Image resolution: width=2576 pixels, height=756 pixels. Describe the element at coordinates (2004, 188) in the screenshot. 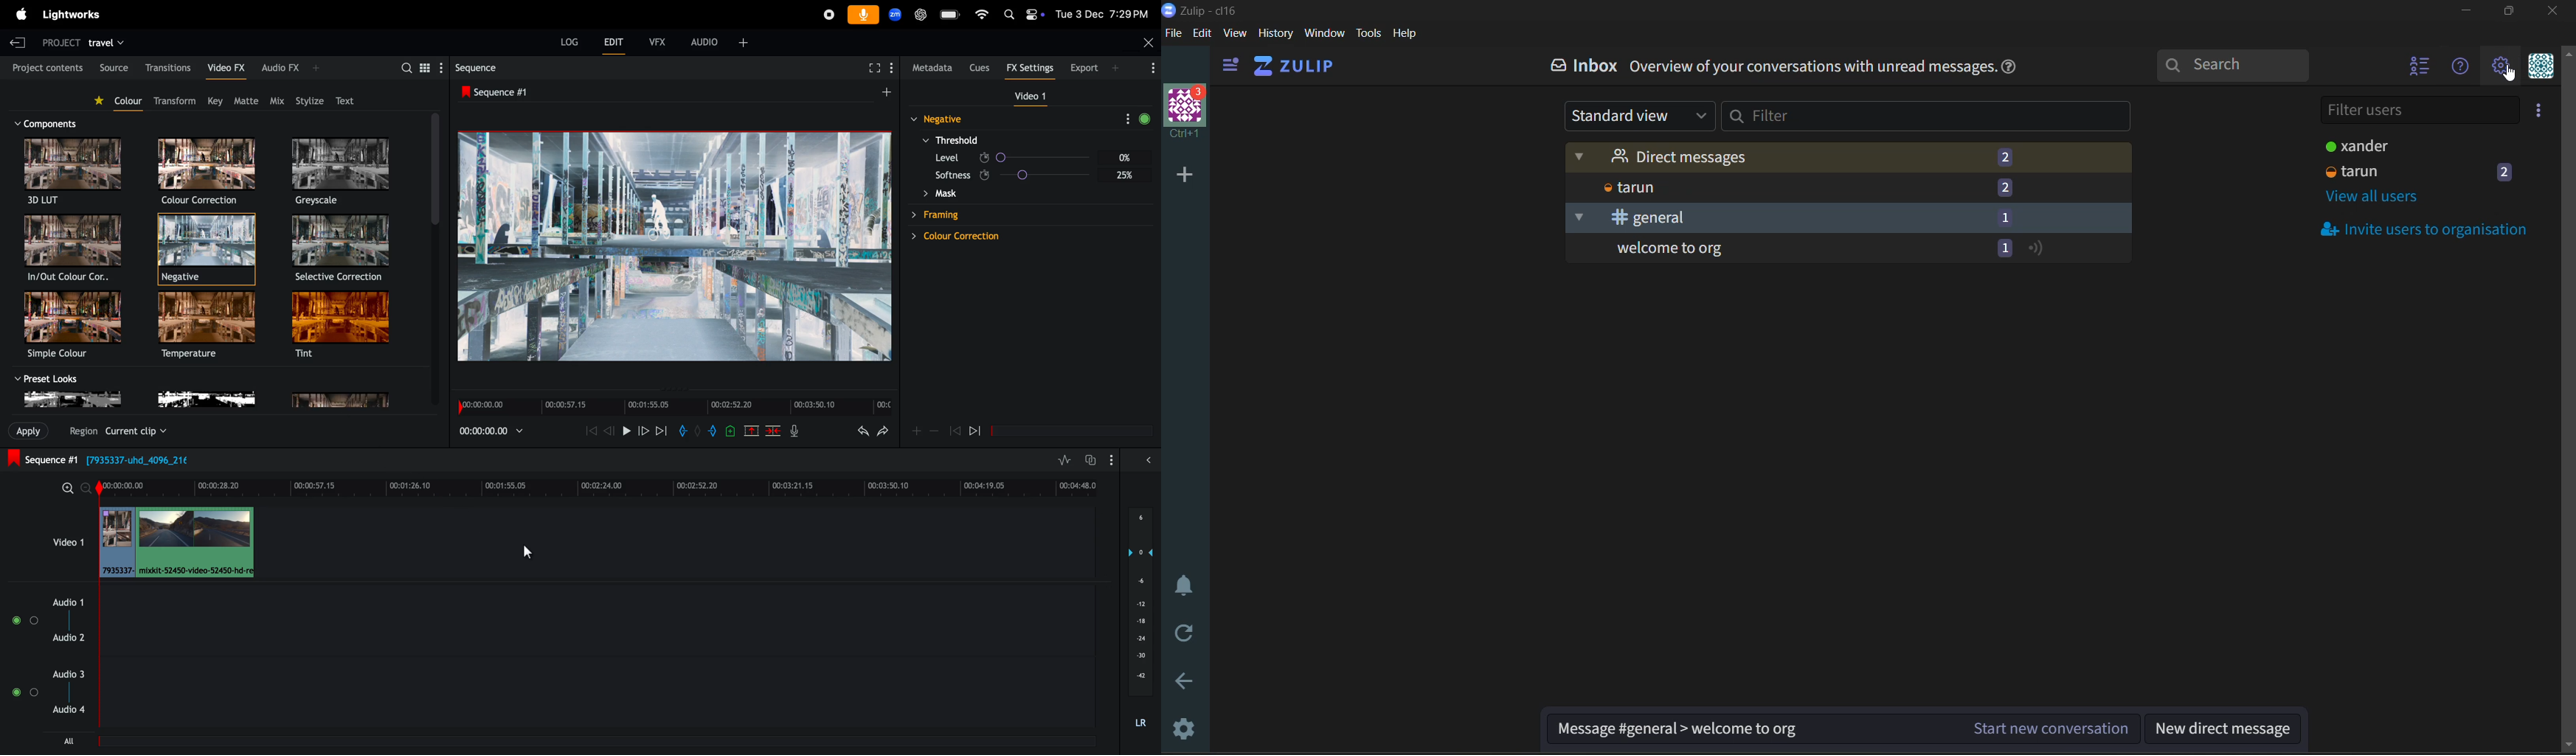

I see `2 message` at that location.